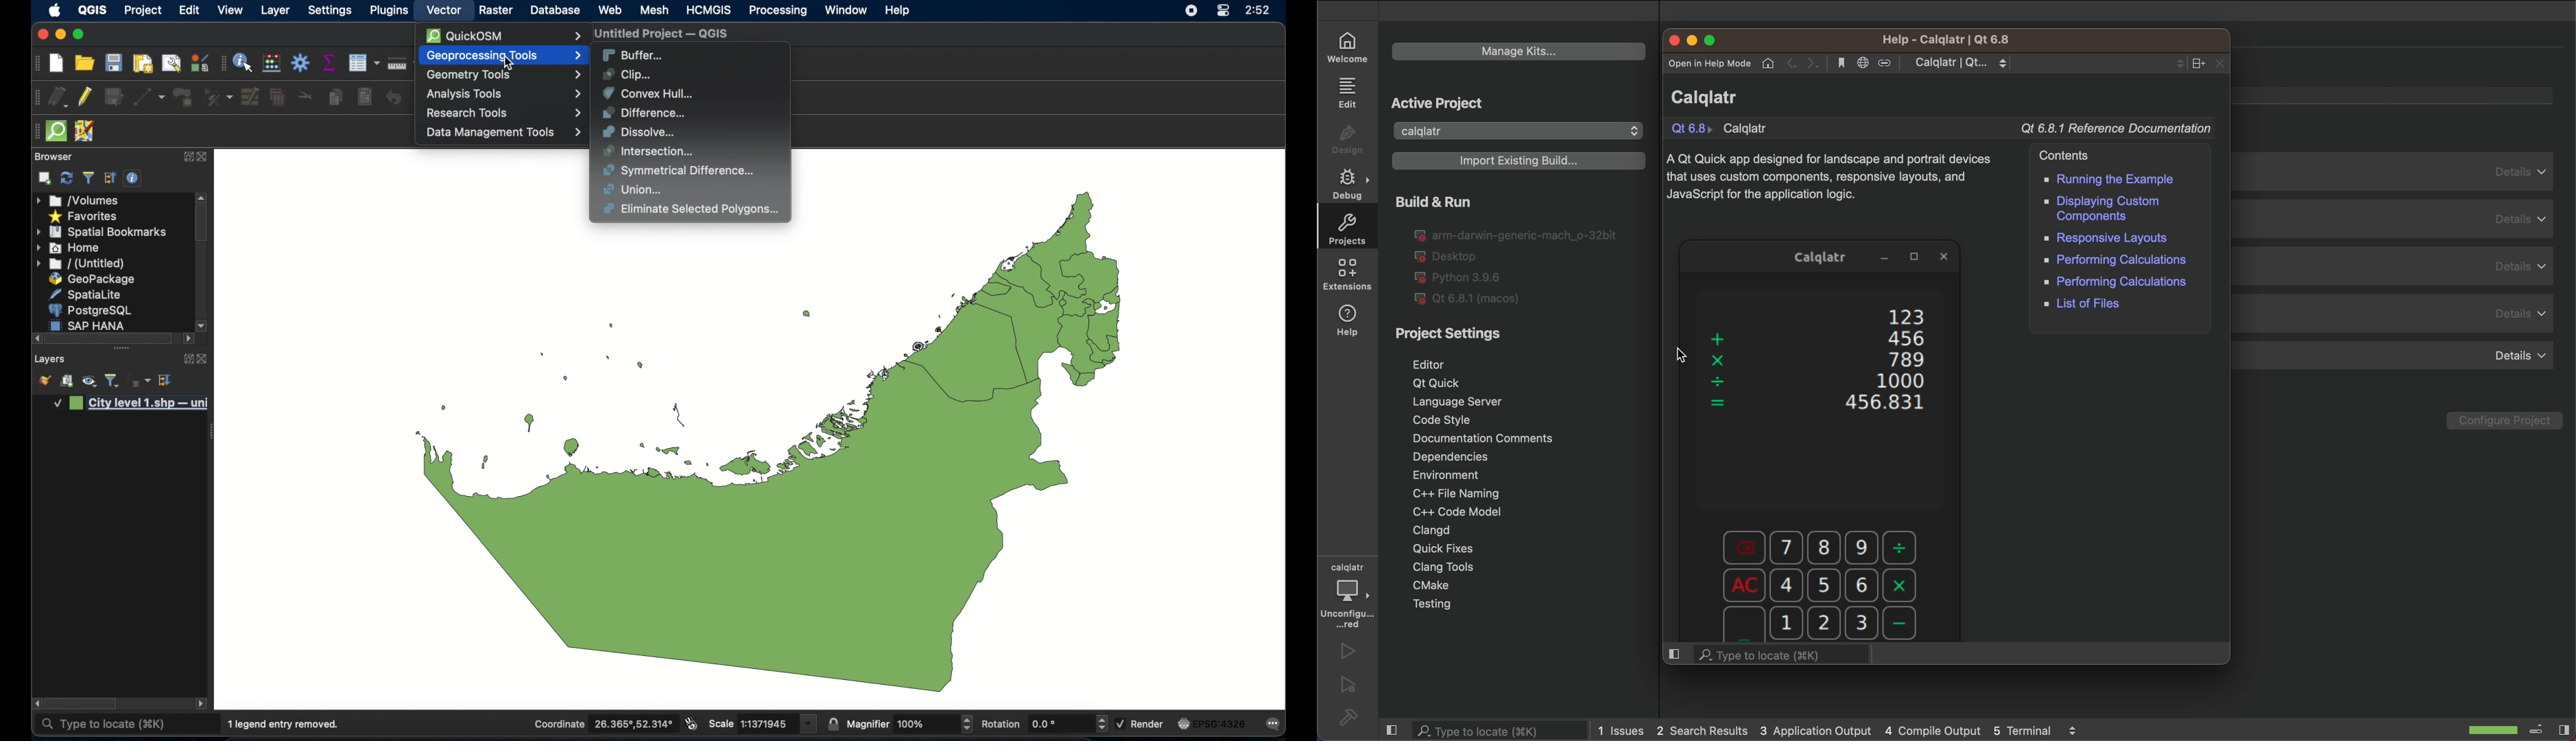  I want to click on attribute table, so click(222, 64).